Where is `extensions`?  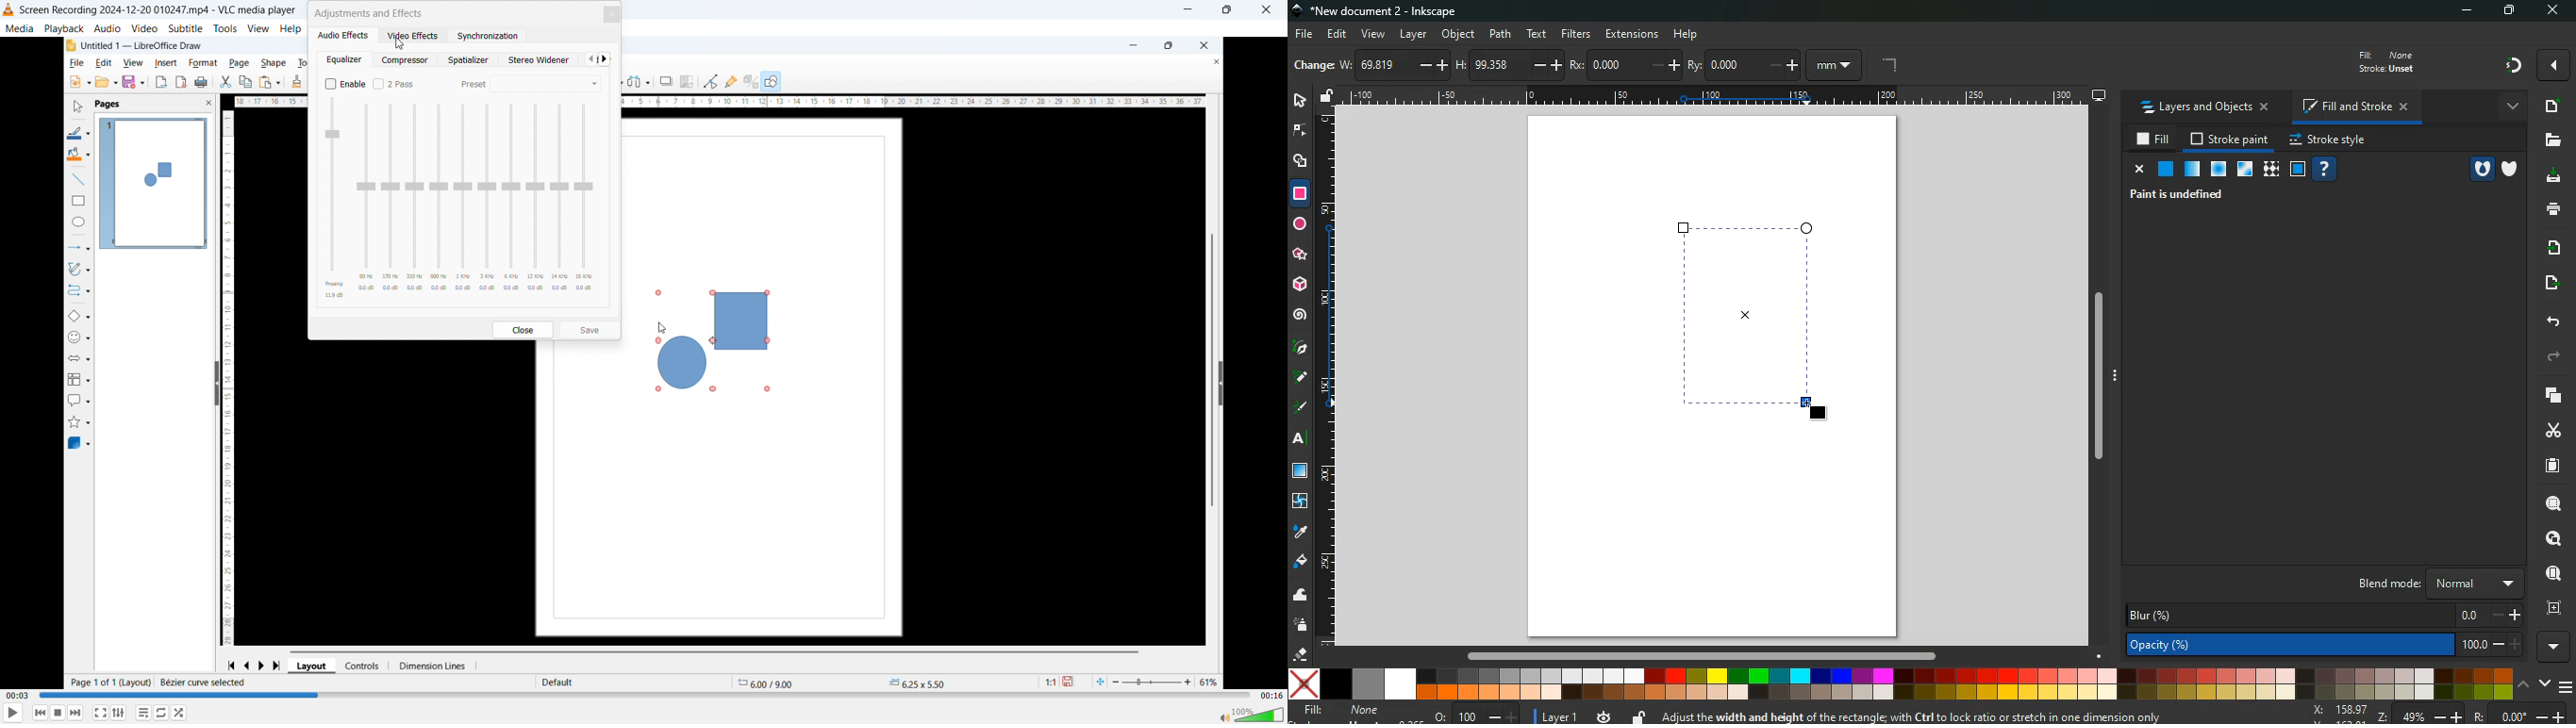
extensions is located at coordinates (1632, 34).